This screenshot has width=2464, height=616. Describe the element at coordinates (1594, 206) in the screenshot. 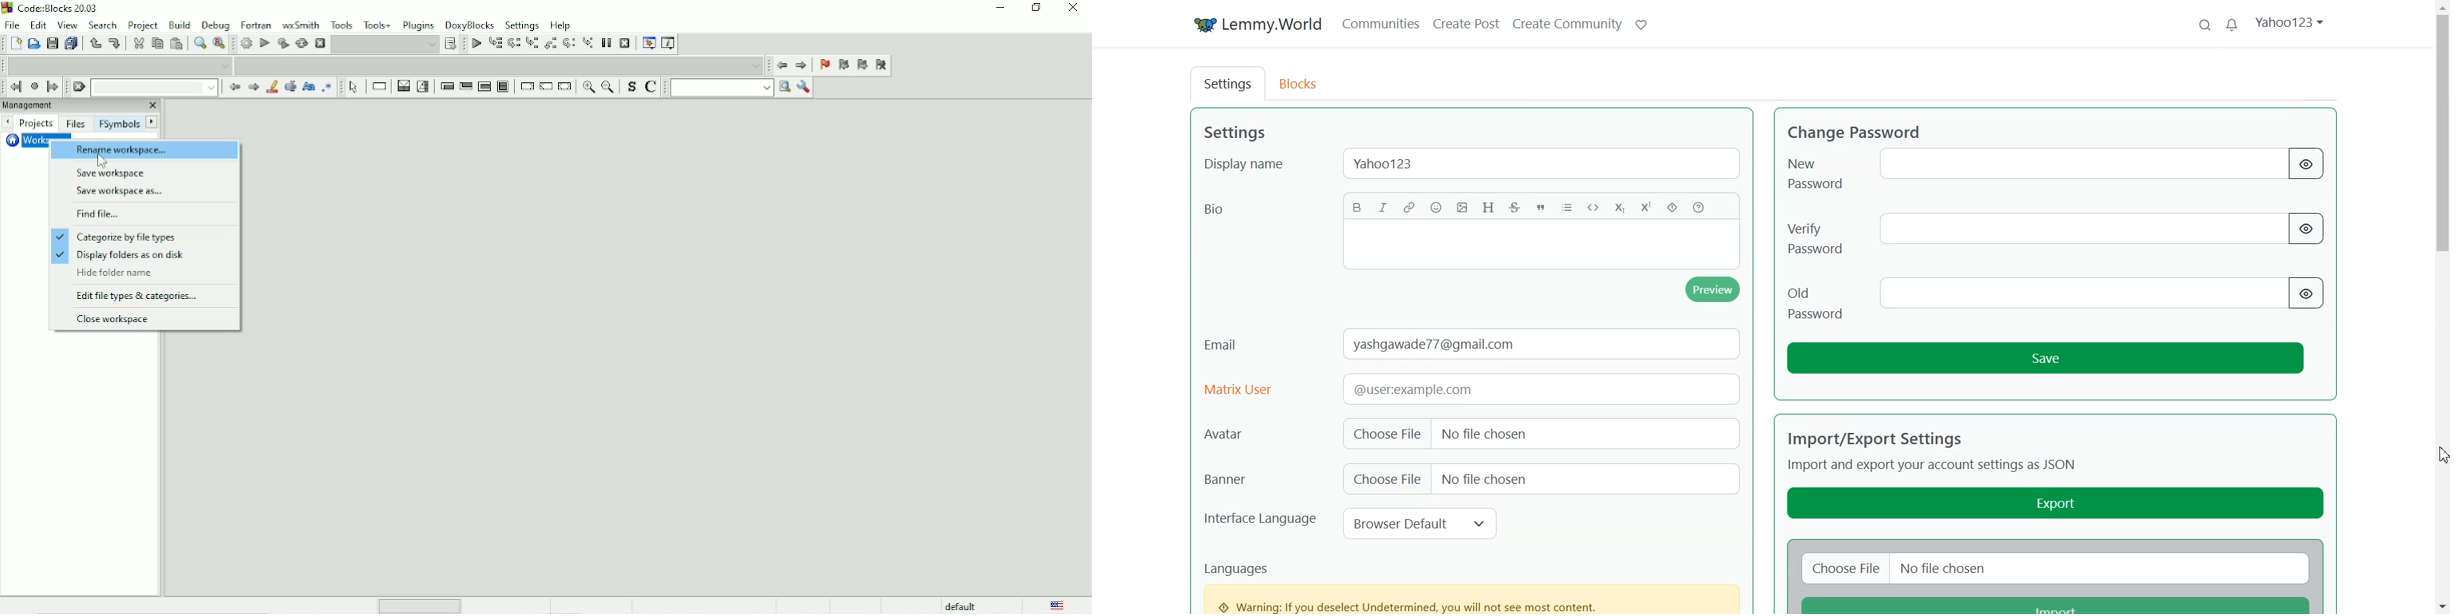

I see `Code` at that location.